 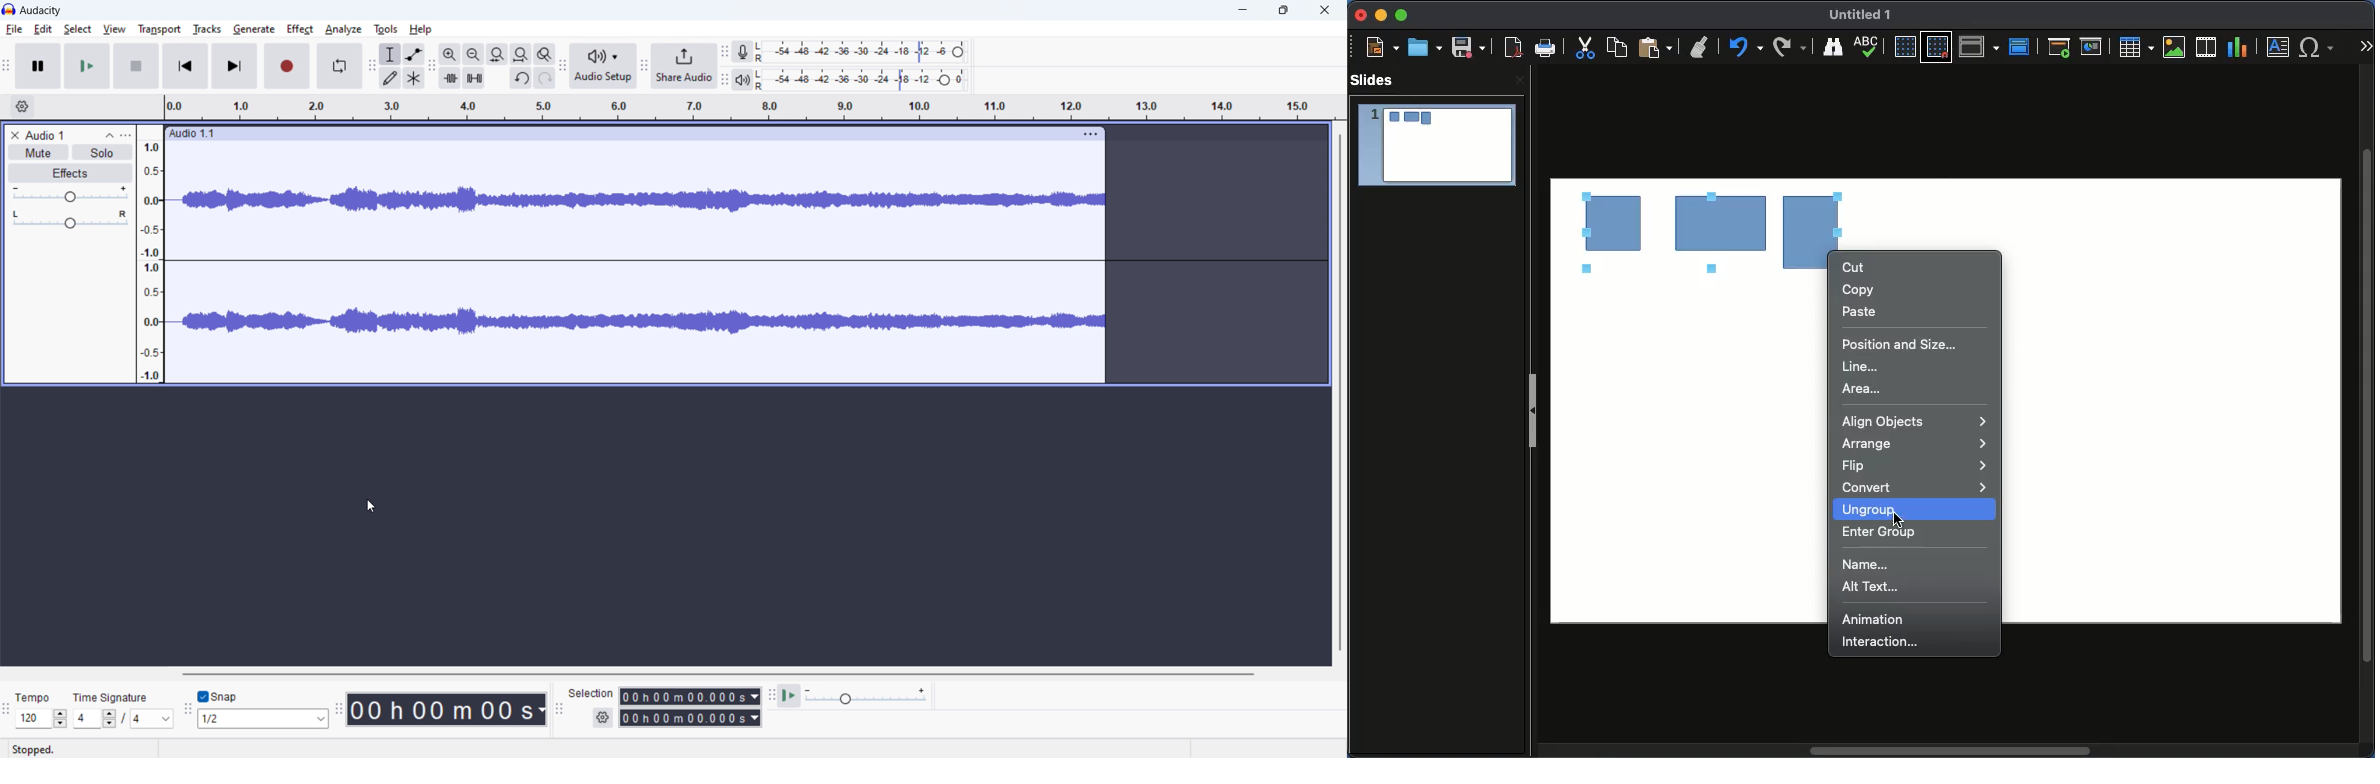 I want to click on skip to start, so click(x=185, y=66).